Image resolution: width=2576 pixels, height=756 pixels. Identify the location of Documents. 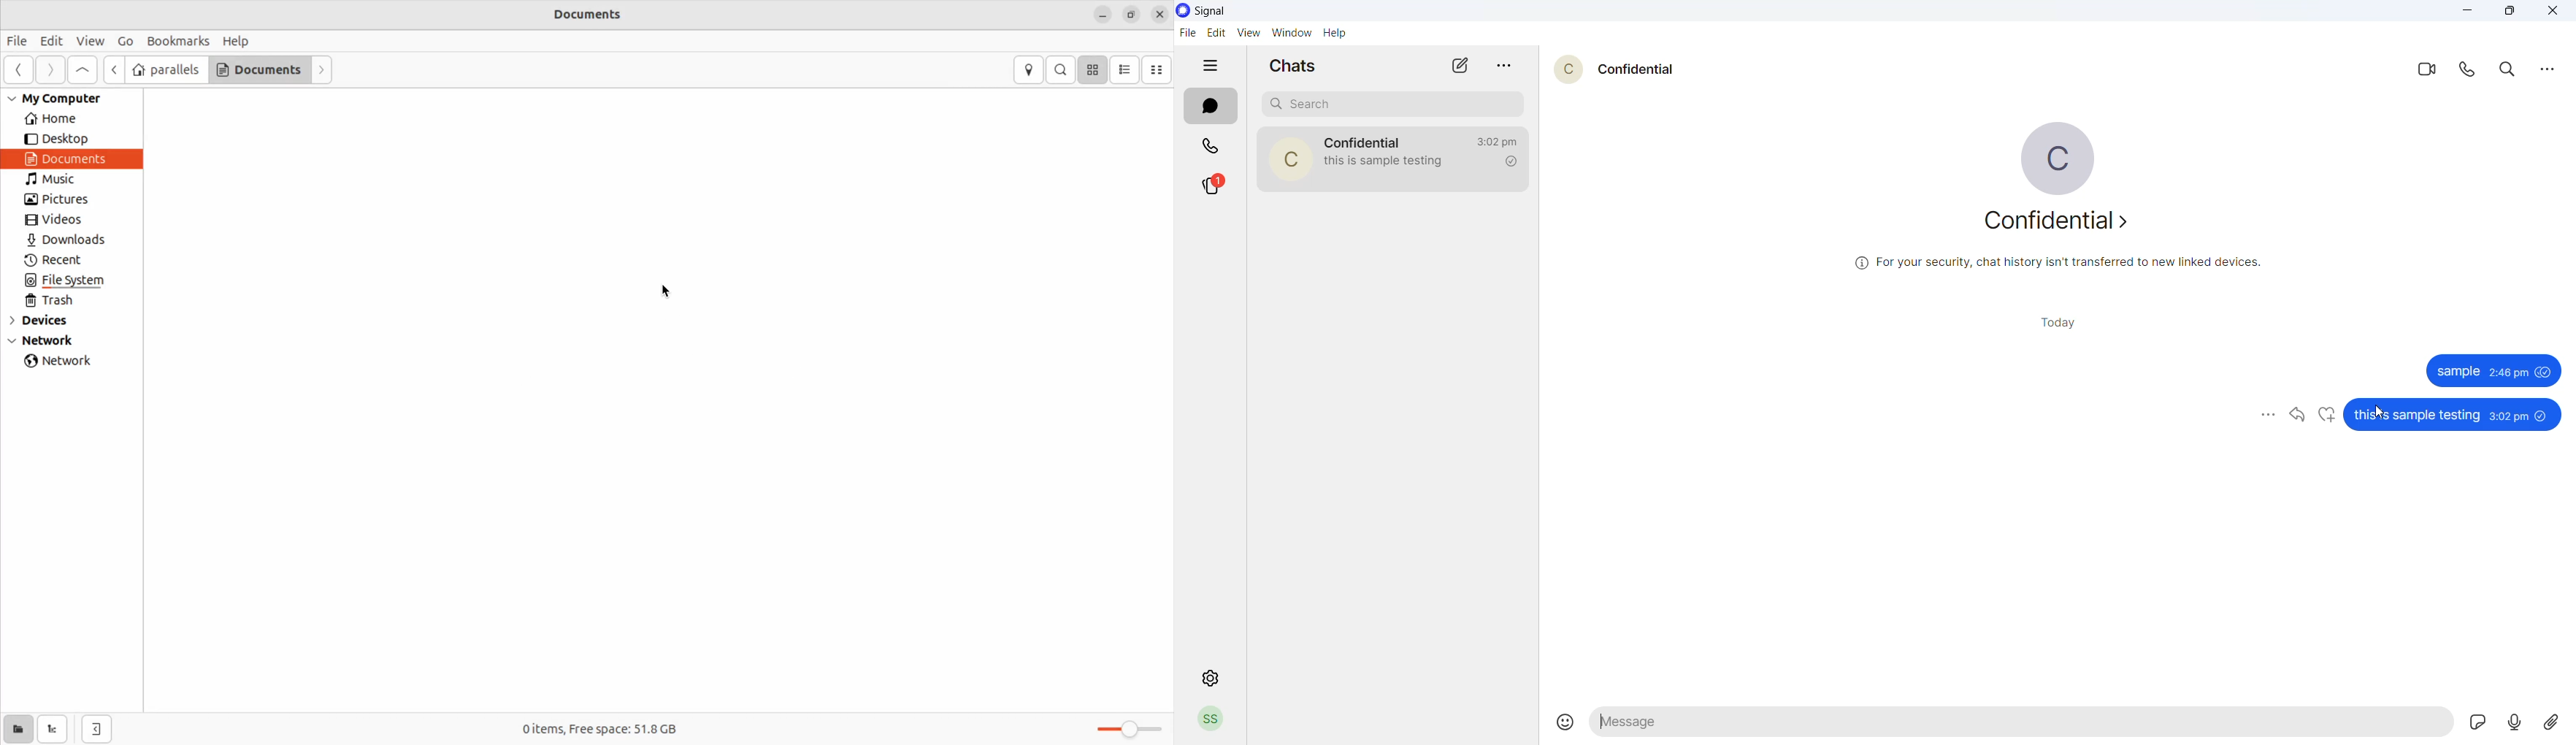
(259, 68).